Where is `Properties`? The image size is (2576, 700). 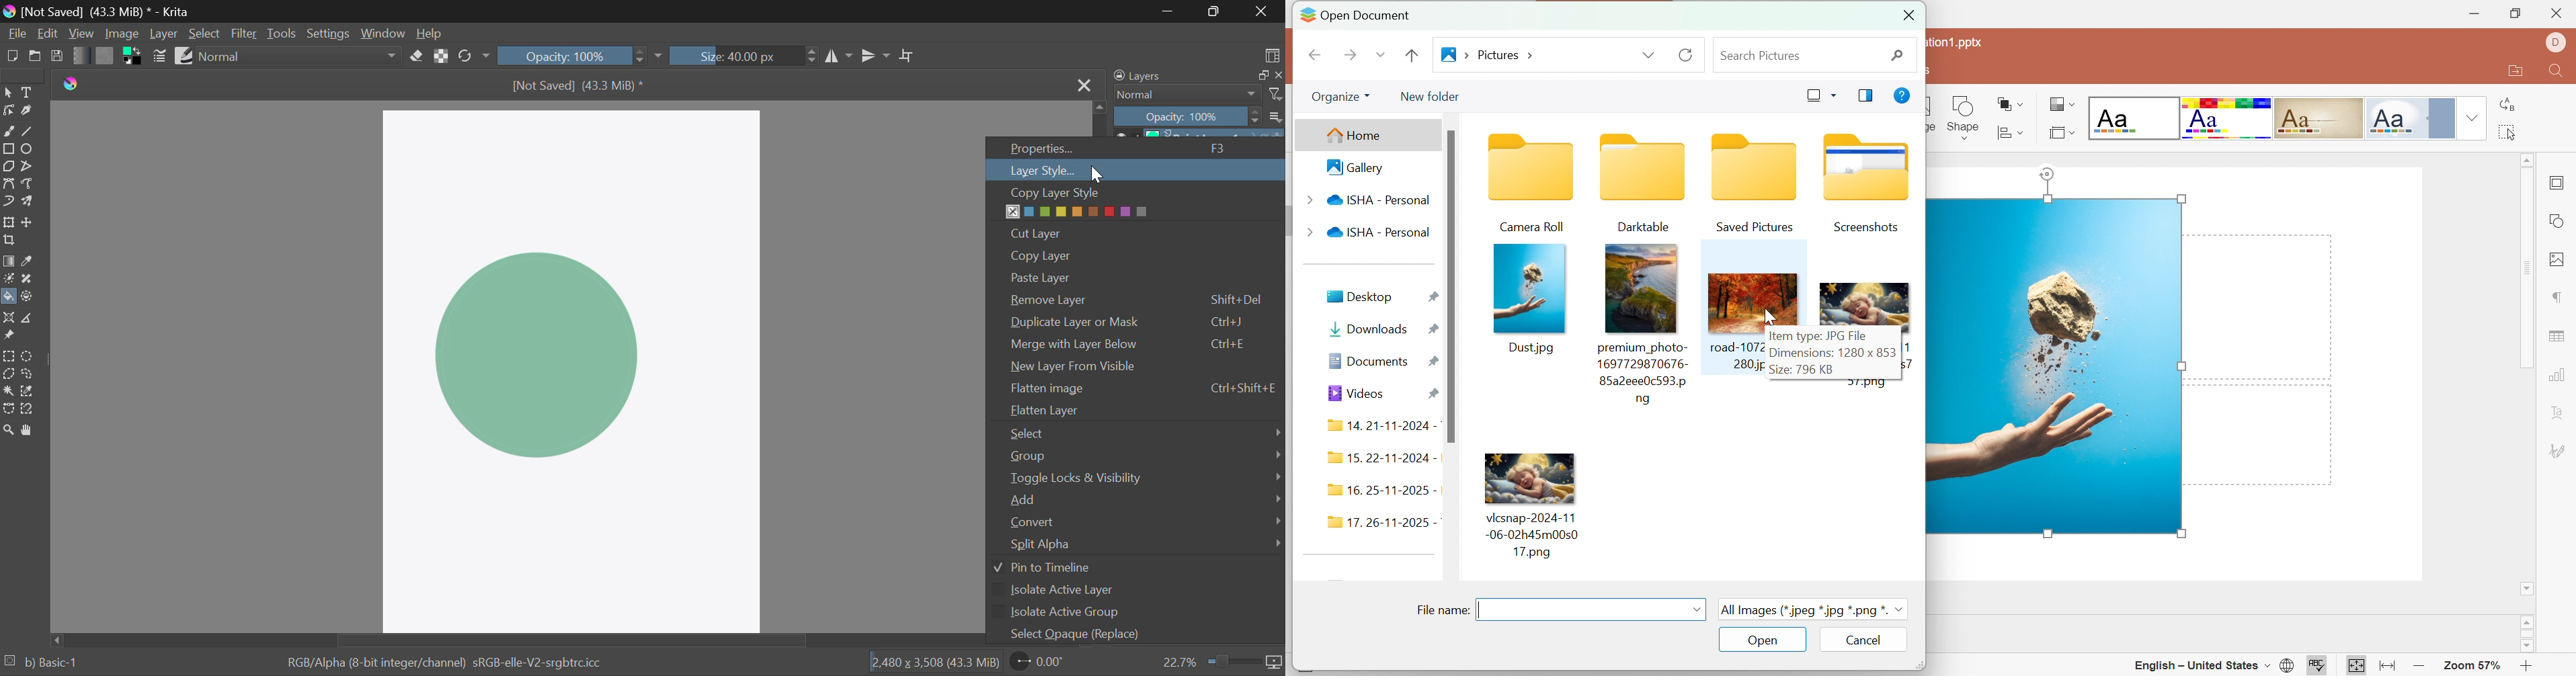 Properties is located at coordinates (1132, 147).